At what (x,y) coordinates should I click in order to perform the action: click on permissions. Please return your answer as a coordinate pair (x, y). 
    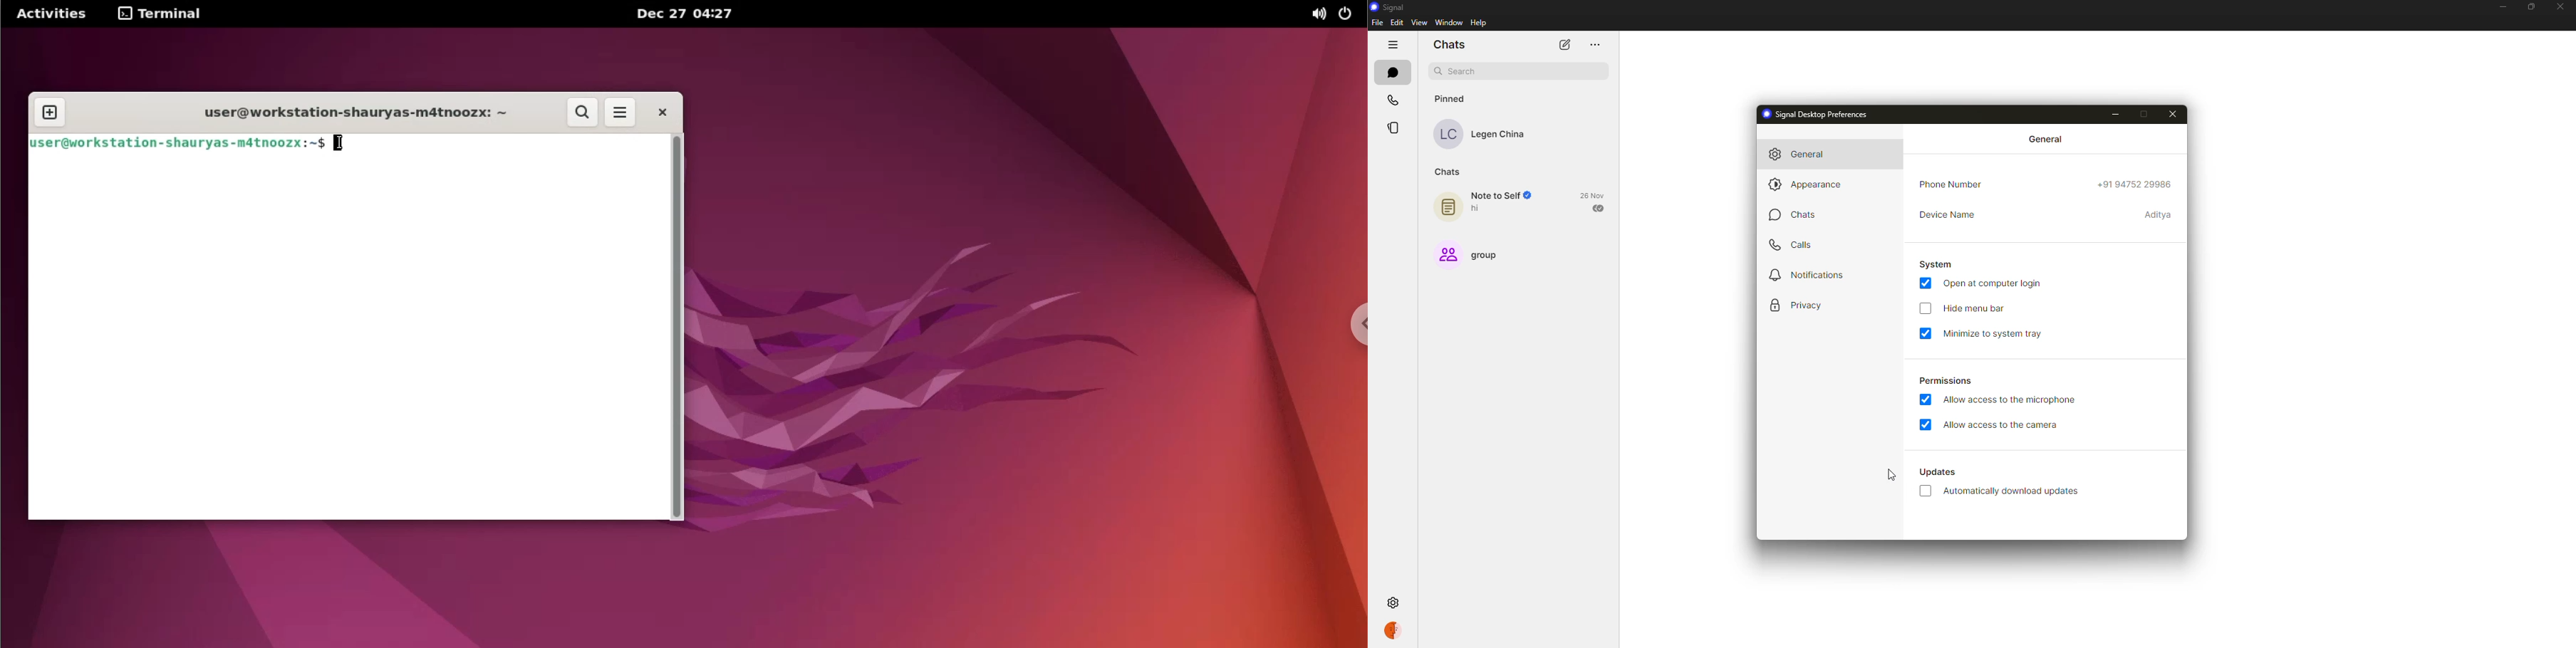
    Looking at the image, I should click on (1944, 382).